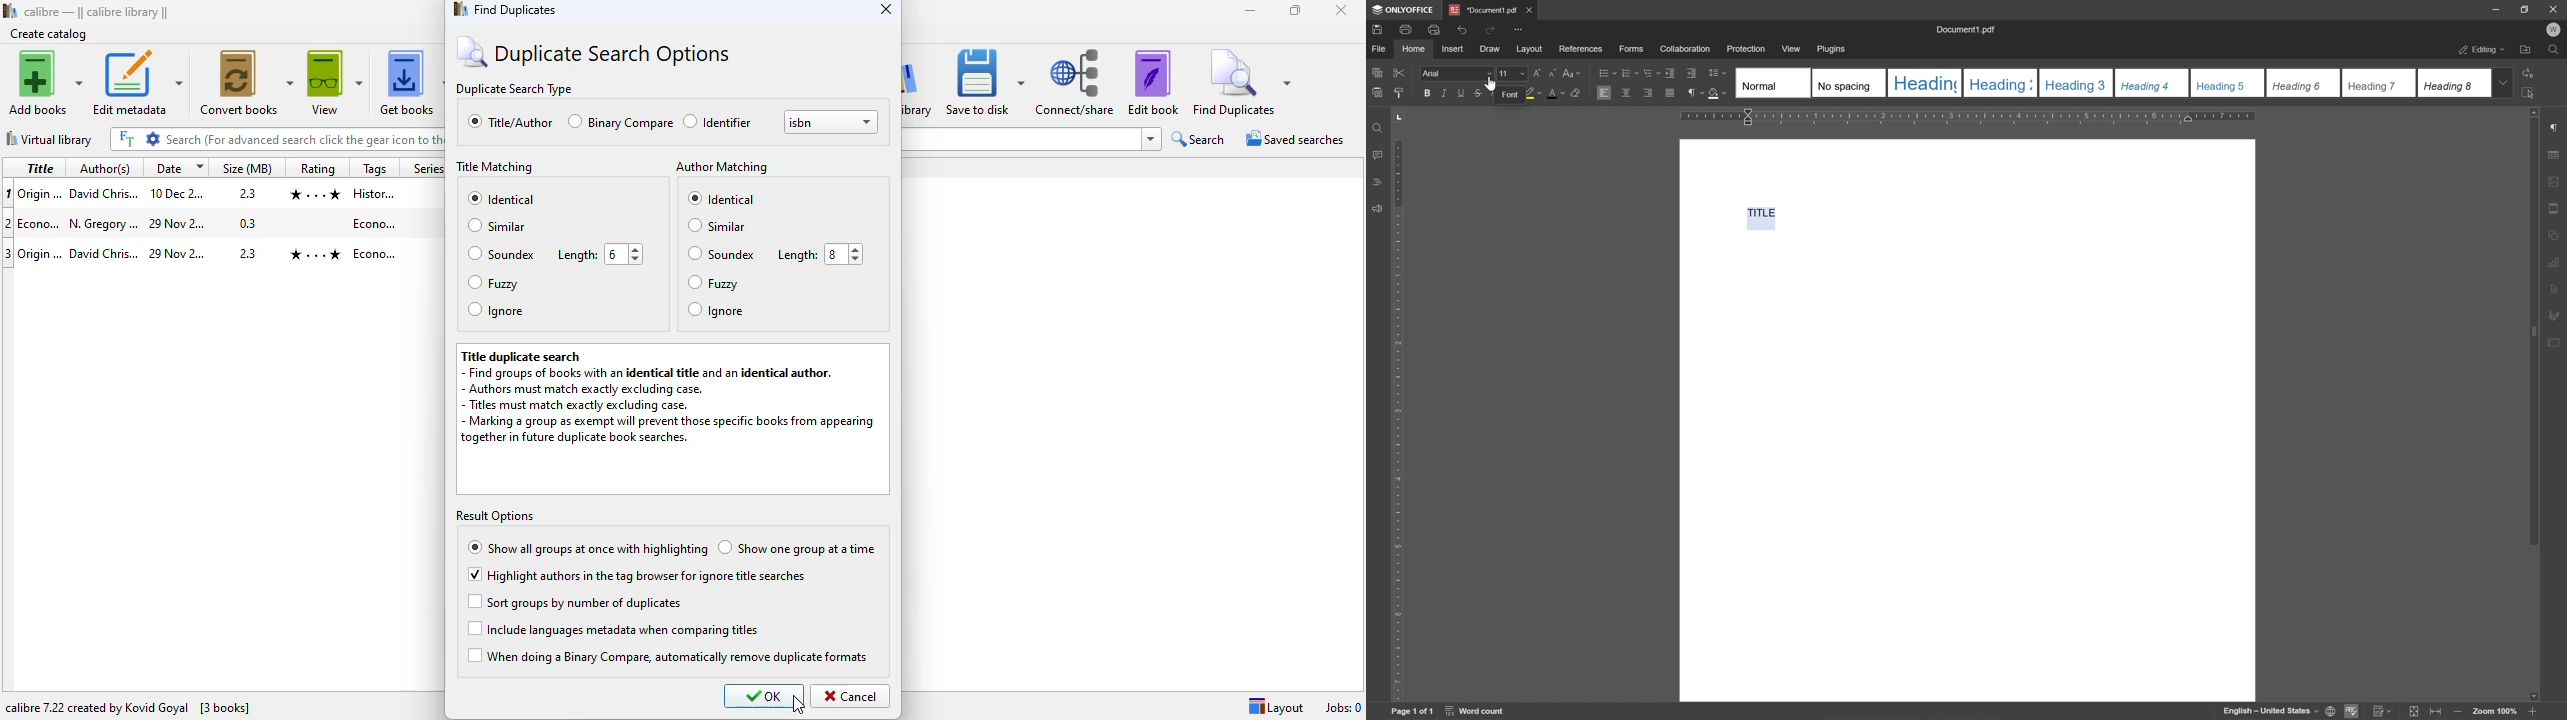 The height and width of the screenshot is (728, 2576). What do you see at coordinates (1510, 95) in the screenshot?
I see `font` at bounding box center [1510, 95].